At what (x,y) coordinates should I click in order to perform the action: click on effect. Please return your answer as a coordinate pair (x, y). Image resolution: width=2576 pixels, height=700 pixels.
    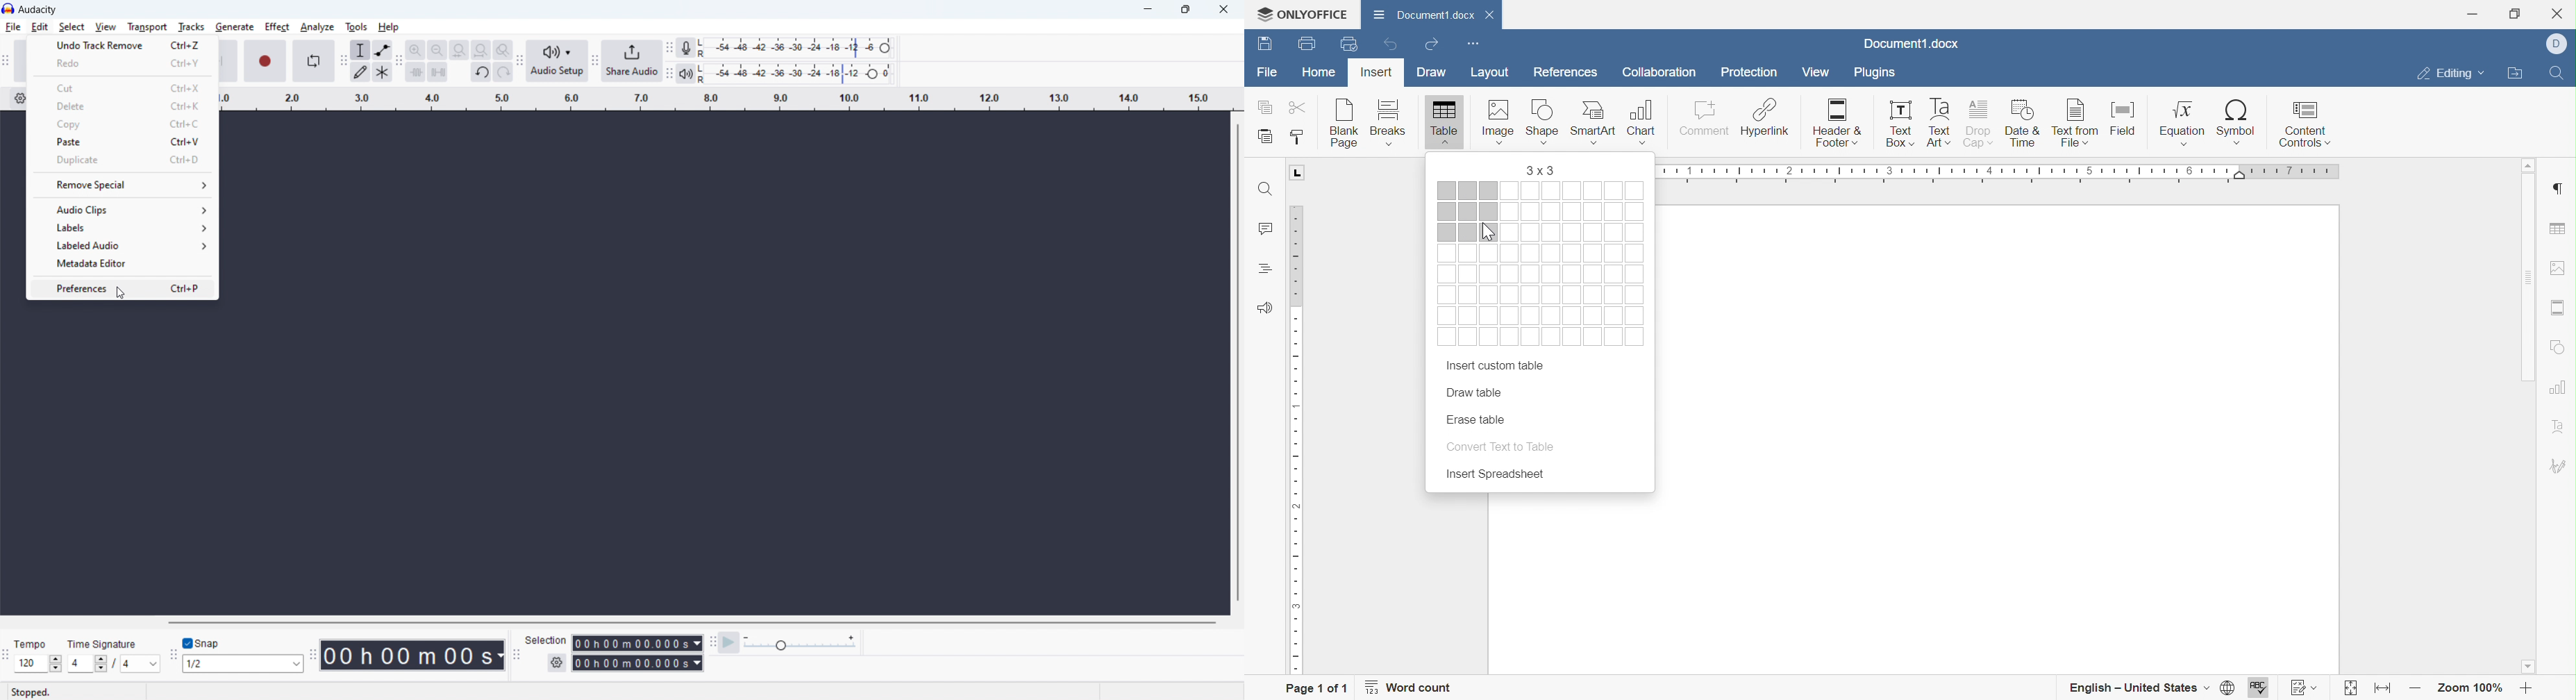
    Looking at the image, I should click on (277, 27).